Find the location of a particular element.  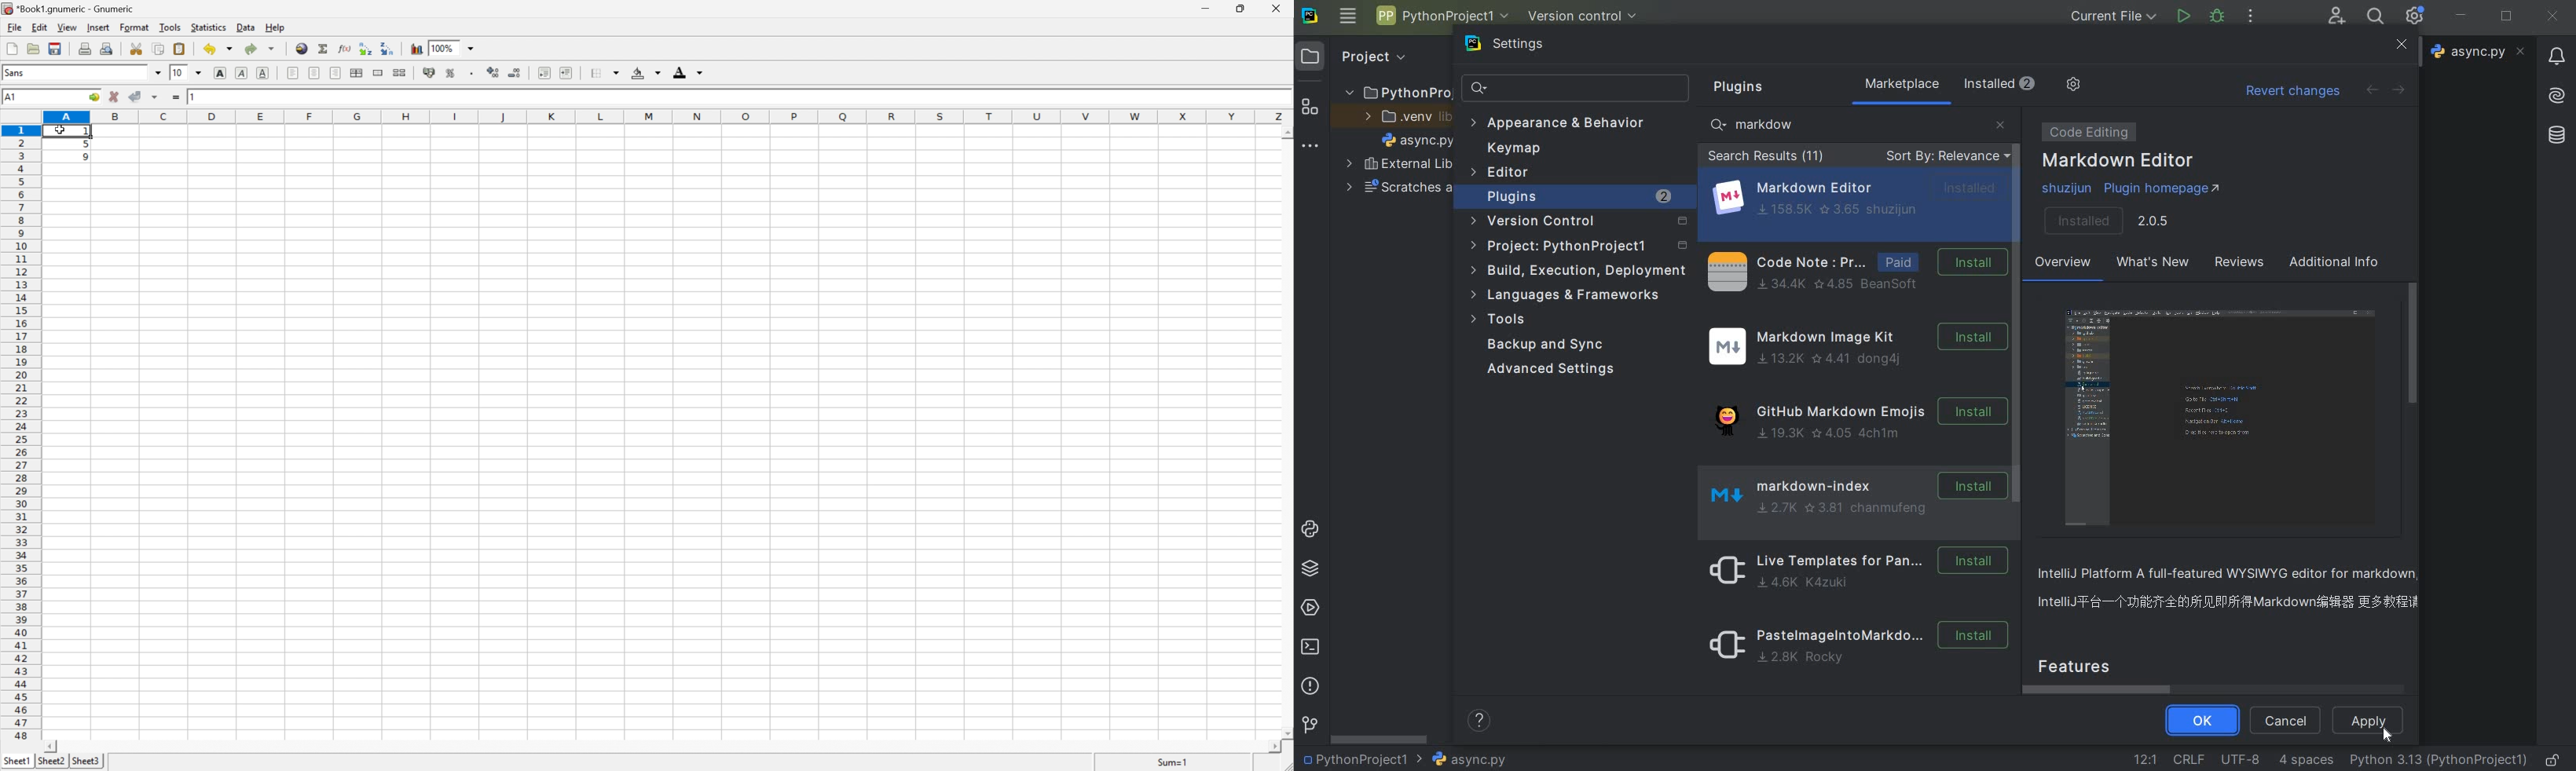

cancel is located at coordinates (2285, 722).